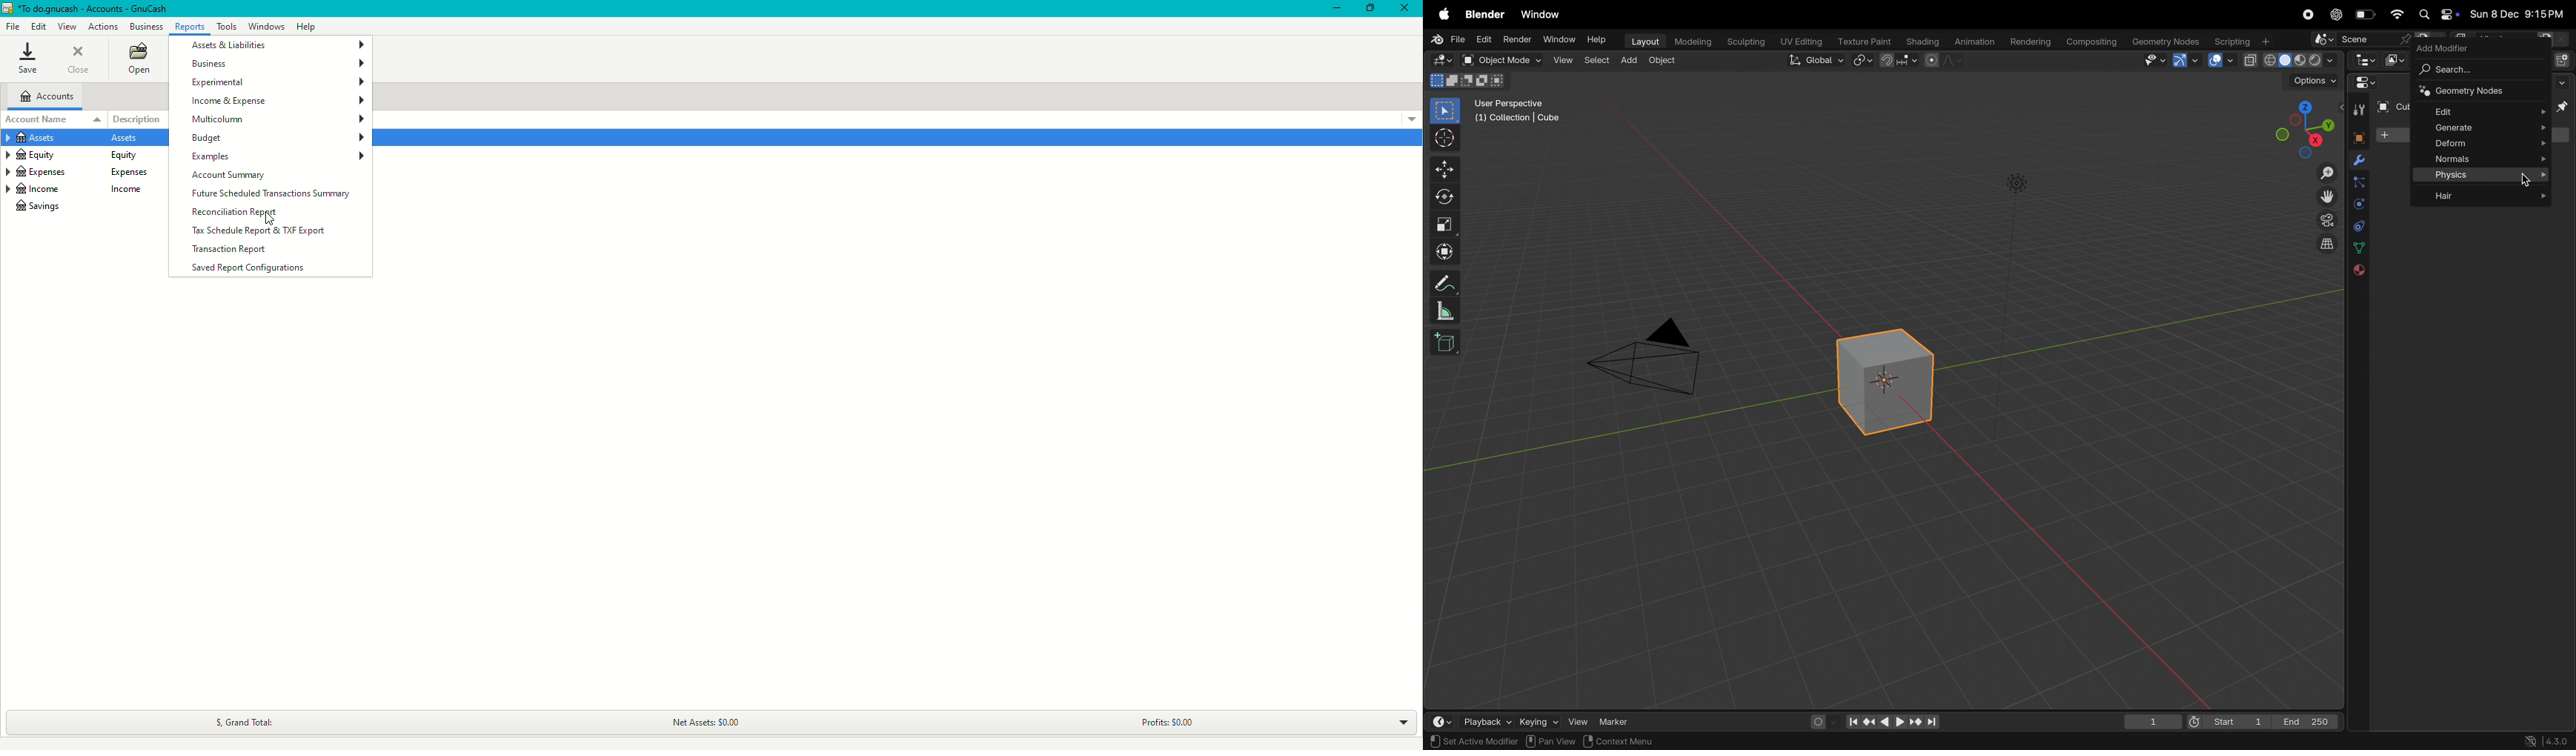  I want to click on Actions, so click(102, 24).